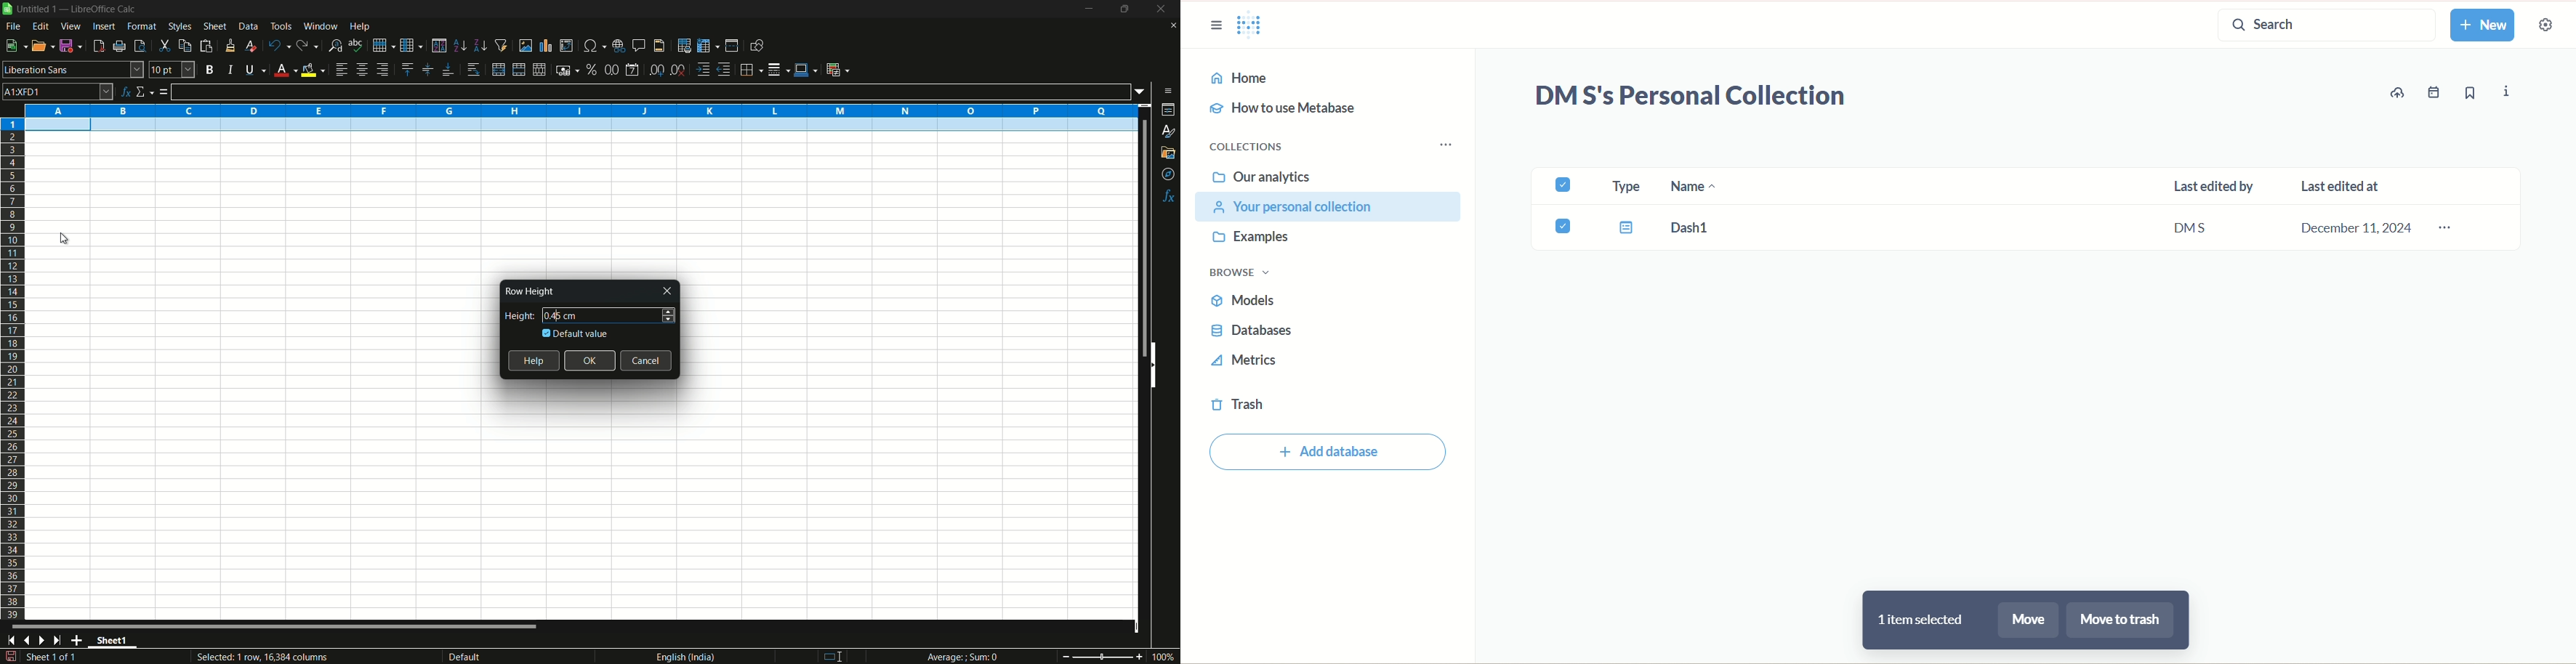 The image size is (2576, 672). Describe the element at coordinates (707, 46) in the screenshot. I see `freeze rows and columns` at that location.